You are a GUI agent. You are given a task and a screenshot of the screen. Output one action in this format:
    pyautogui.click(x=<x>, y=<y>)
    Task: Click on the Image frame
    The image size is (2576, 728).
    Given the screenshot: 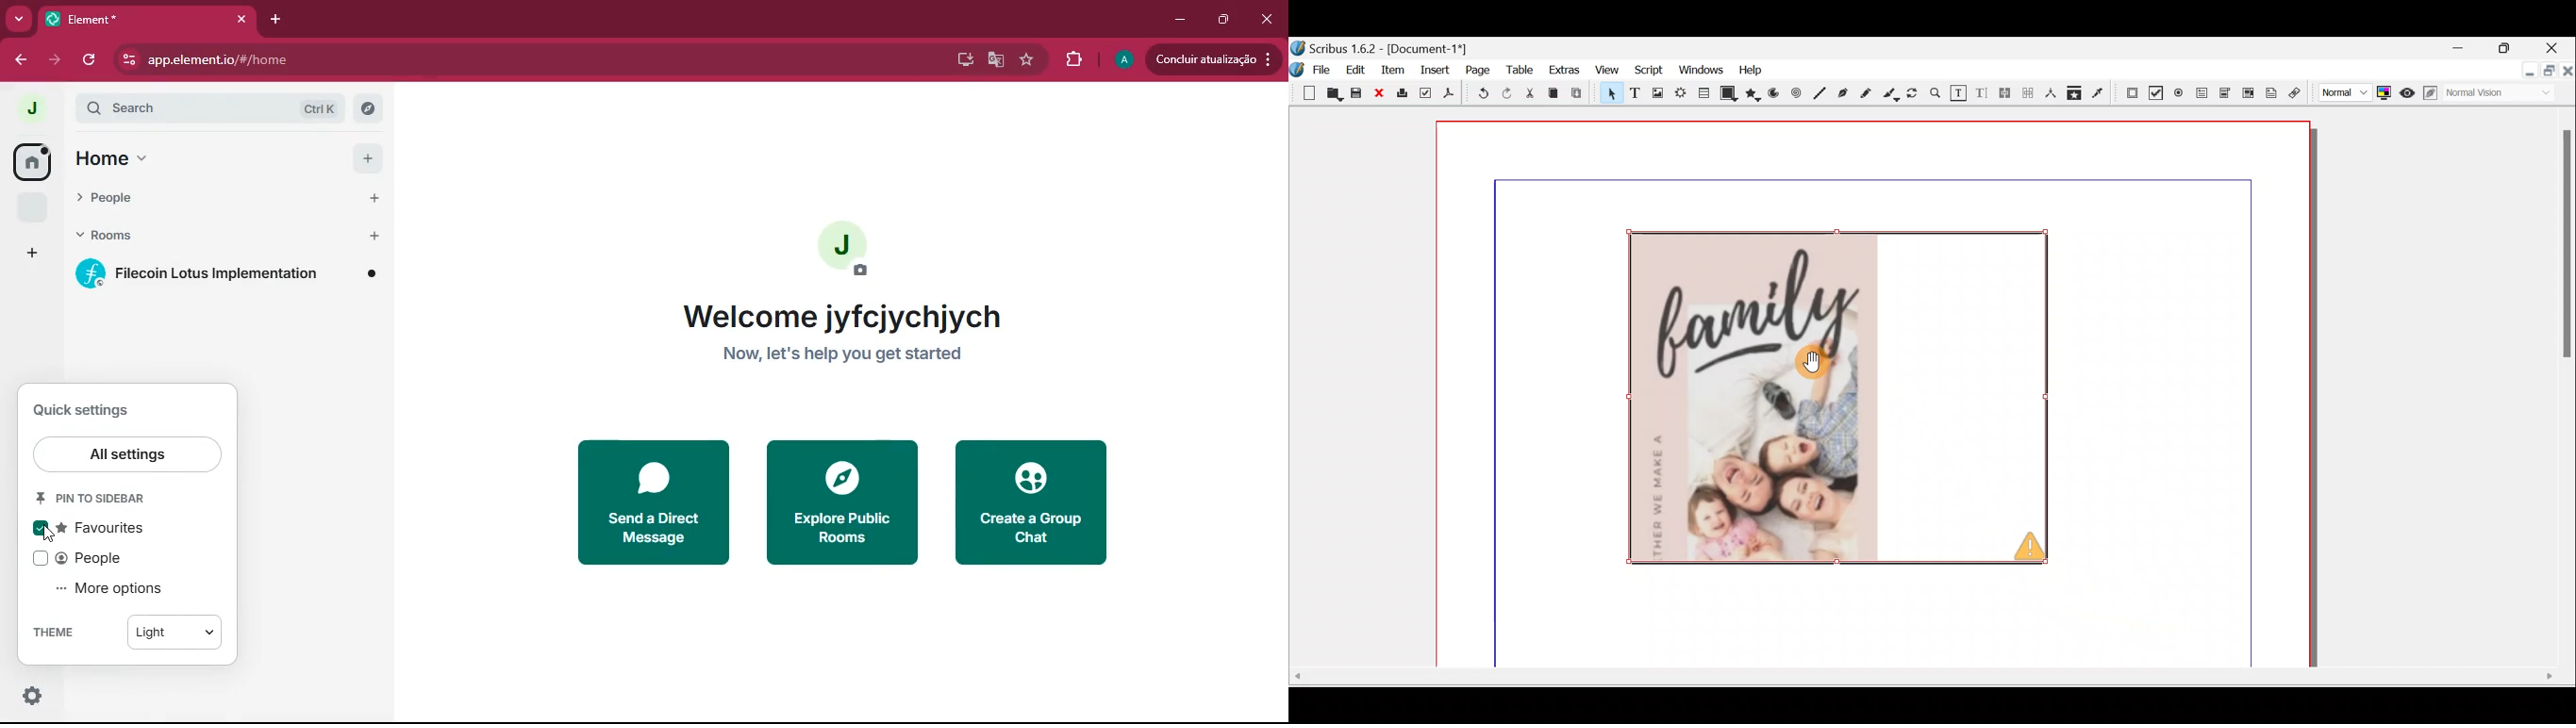 What is the action you would take?
    pyautogui.click(x=1654, y=93)
    